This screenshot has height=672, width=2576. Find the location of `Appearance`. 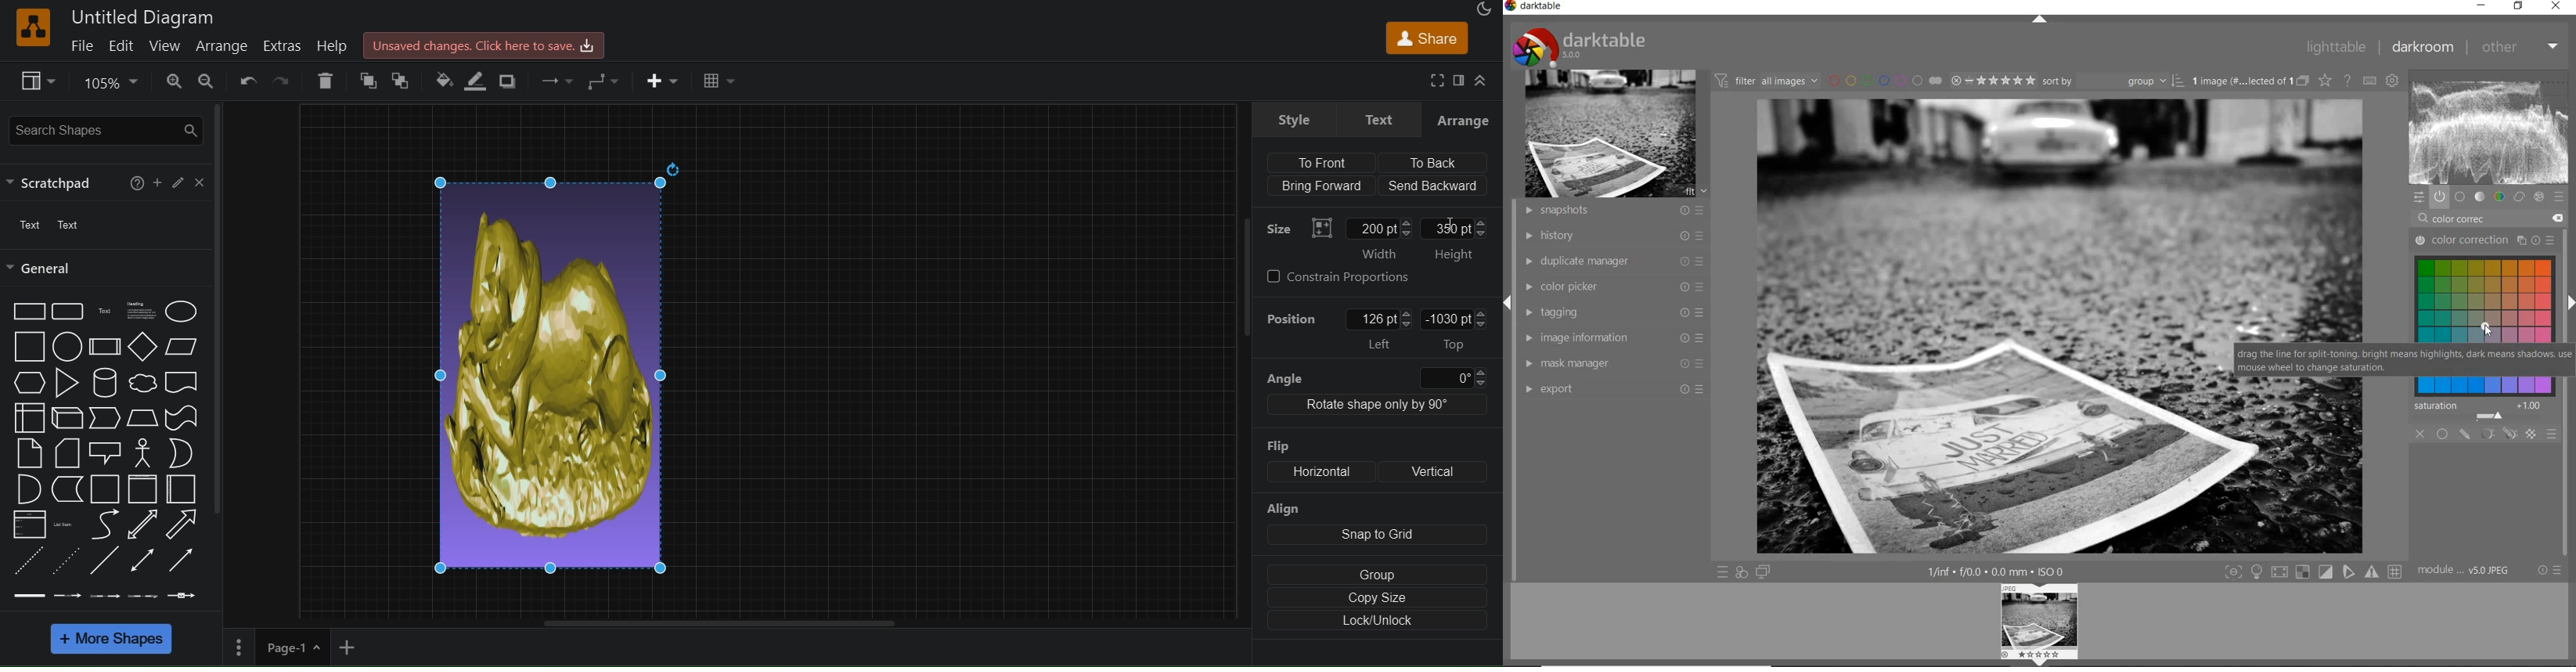

Appearance is located at coordinates (1483, 9).